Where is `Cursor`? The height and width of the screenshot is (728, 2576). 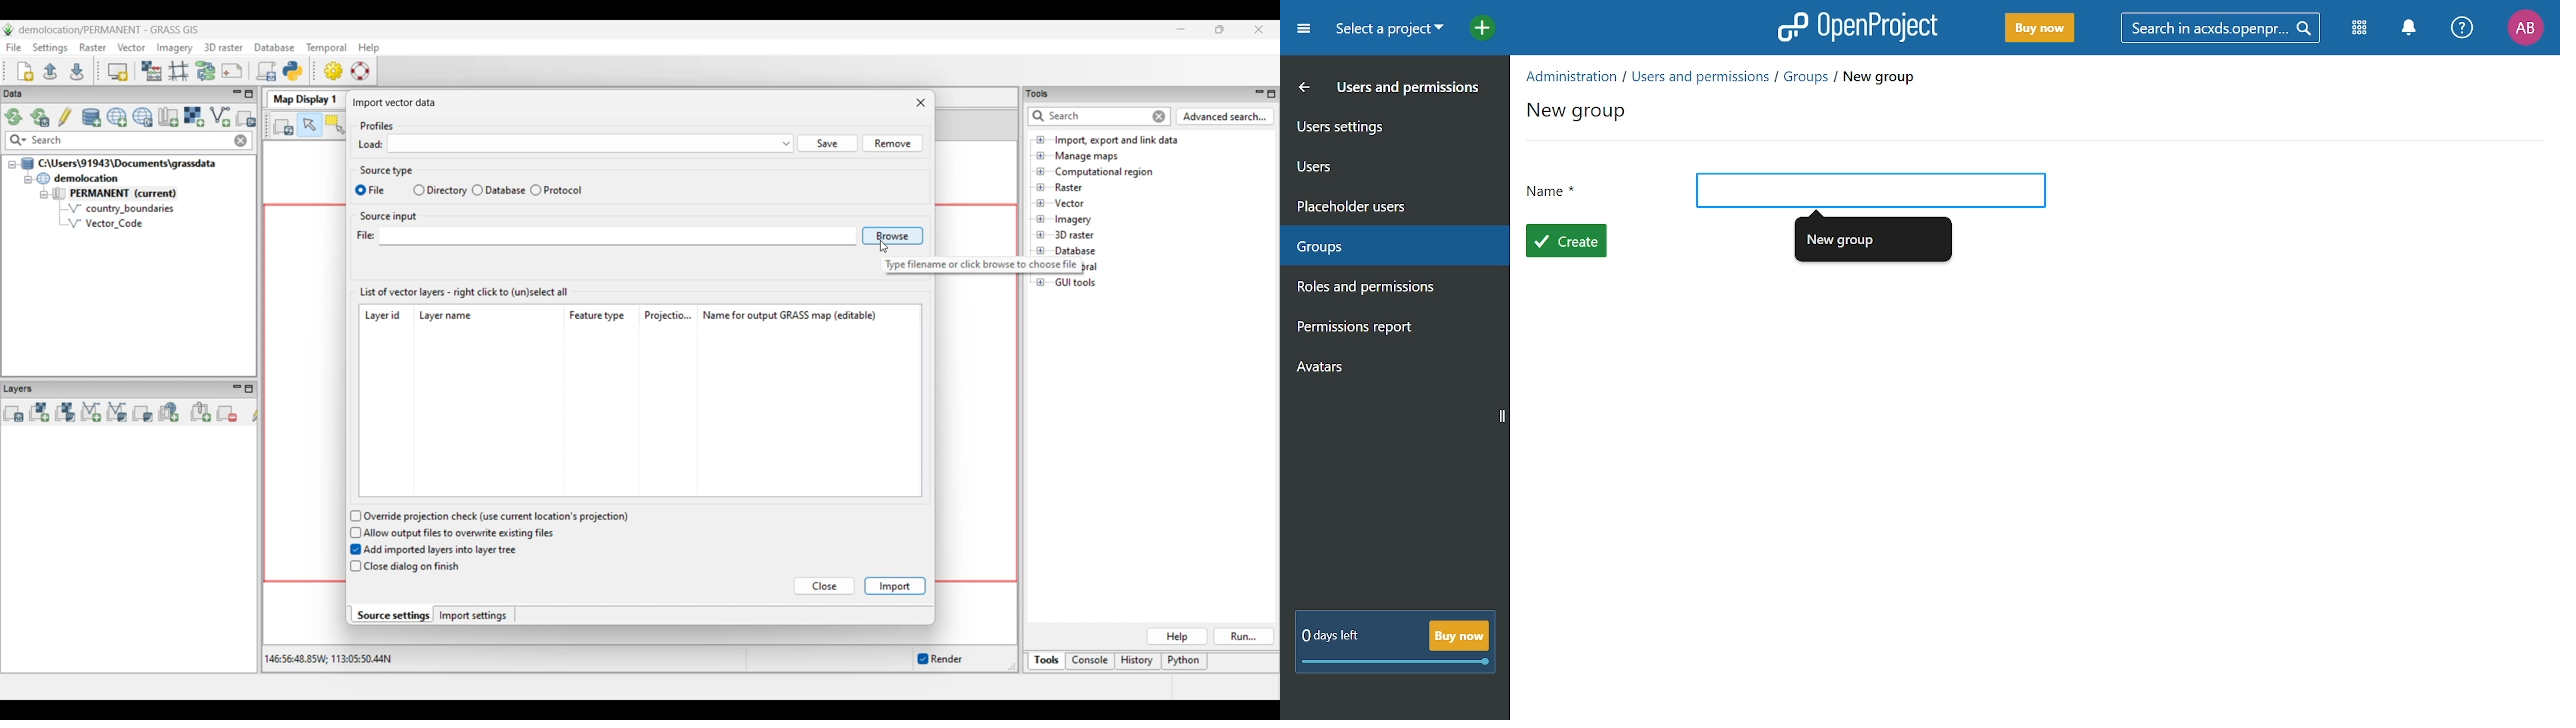 Cursor is located at coordinates (1710, 190).